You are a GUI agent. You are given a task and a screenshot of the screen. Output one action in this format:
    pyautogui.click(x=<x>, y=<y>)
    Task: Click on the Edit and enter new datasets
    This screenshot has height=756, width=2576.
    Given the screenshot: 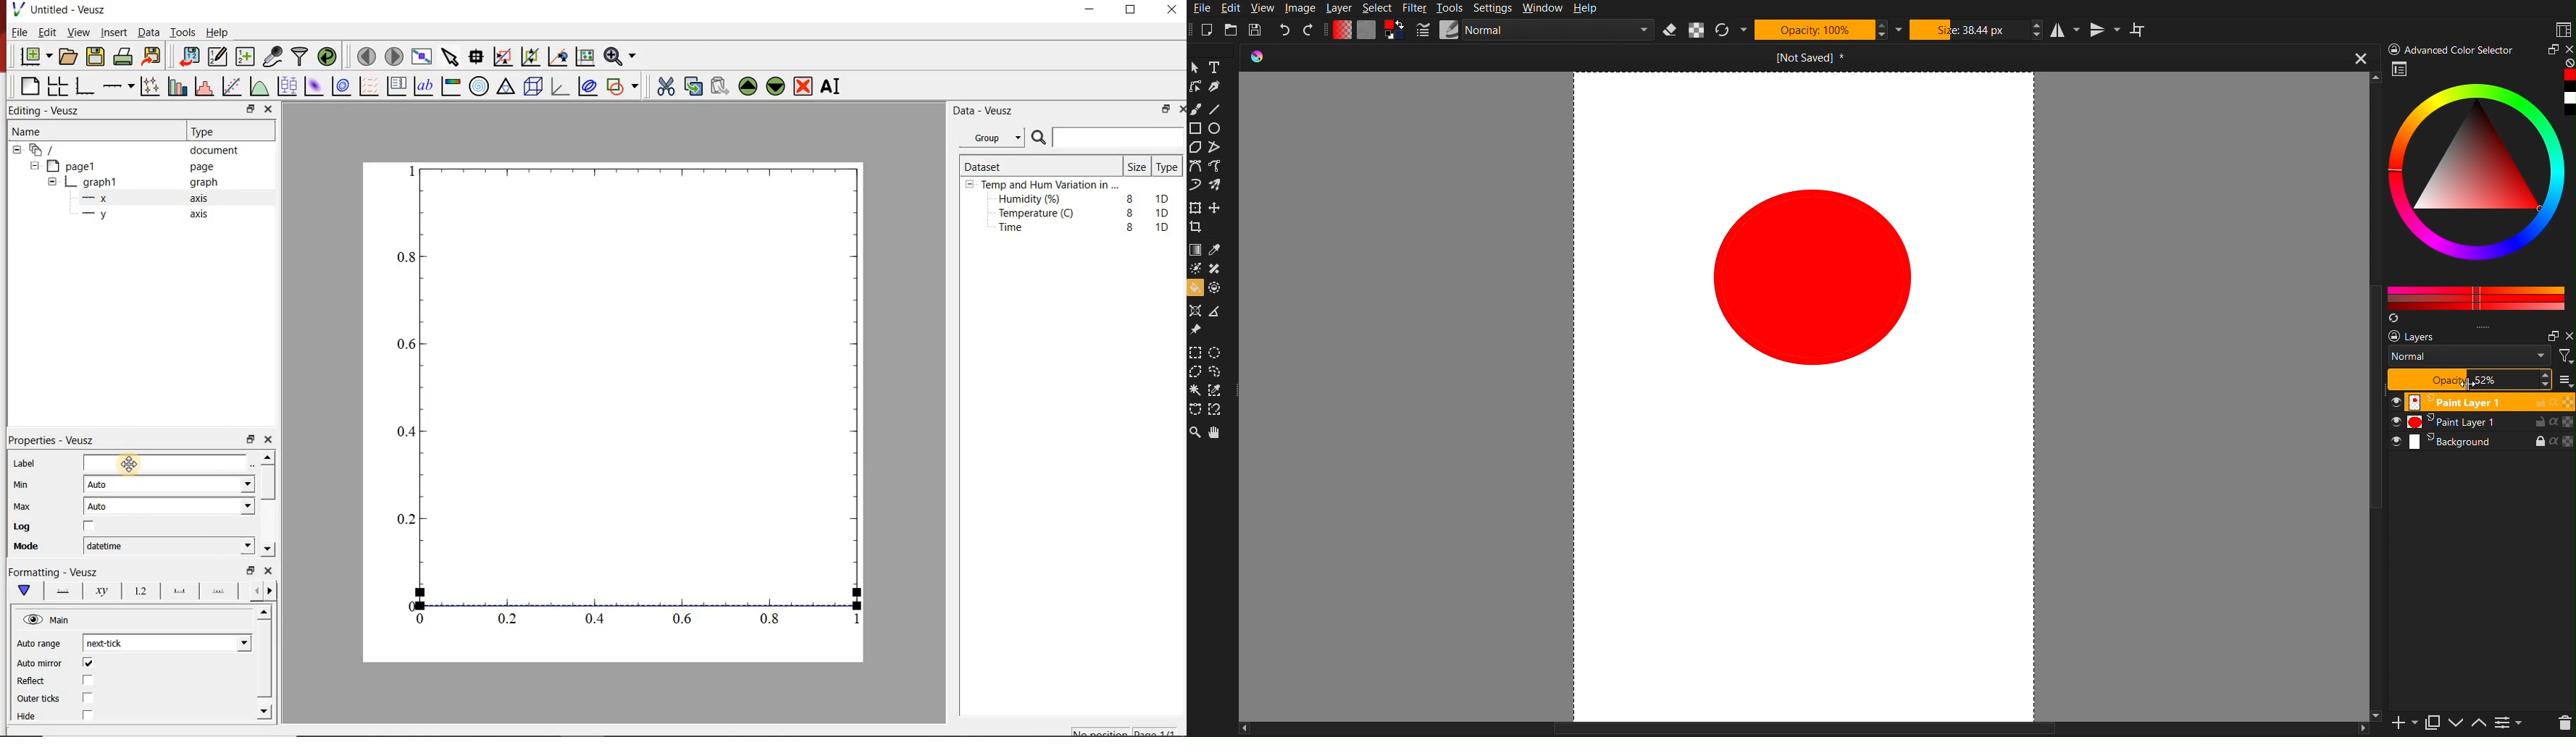 What is the action you would take?
    pyautogui.click(x=218, y=57)
    